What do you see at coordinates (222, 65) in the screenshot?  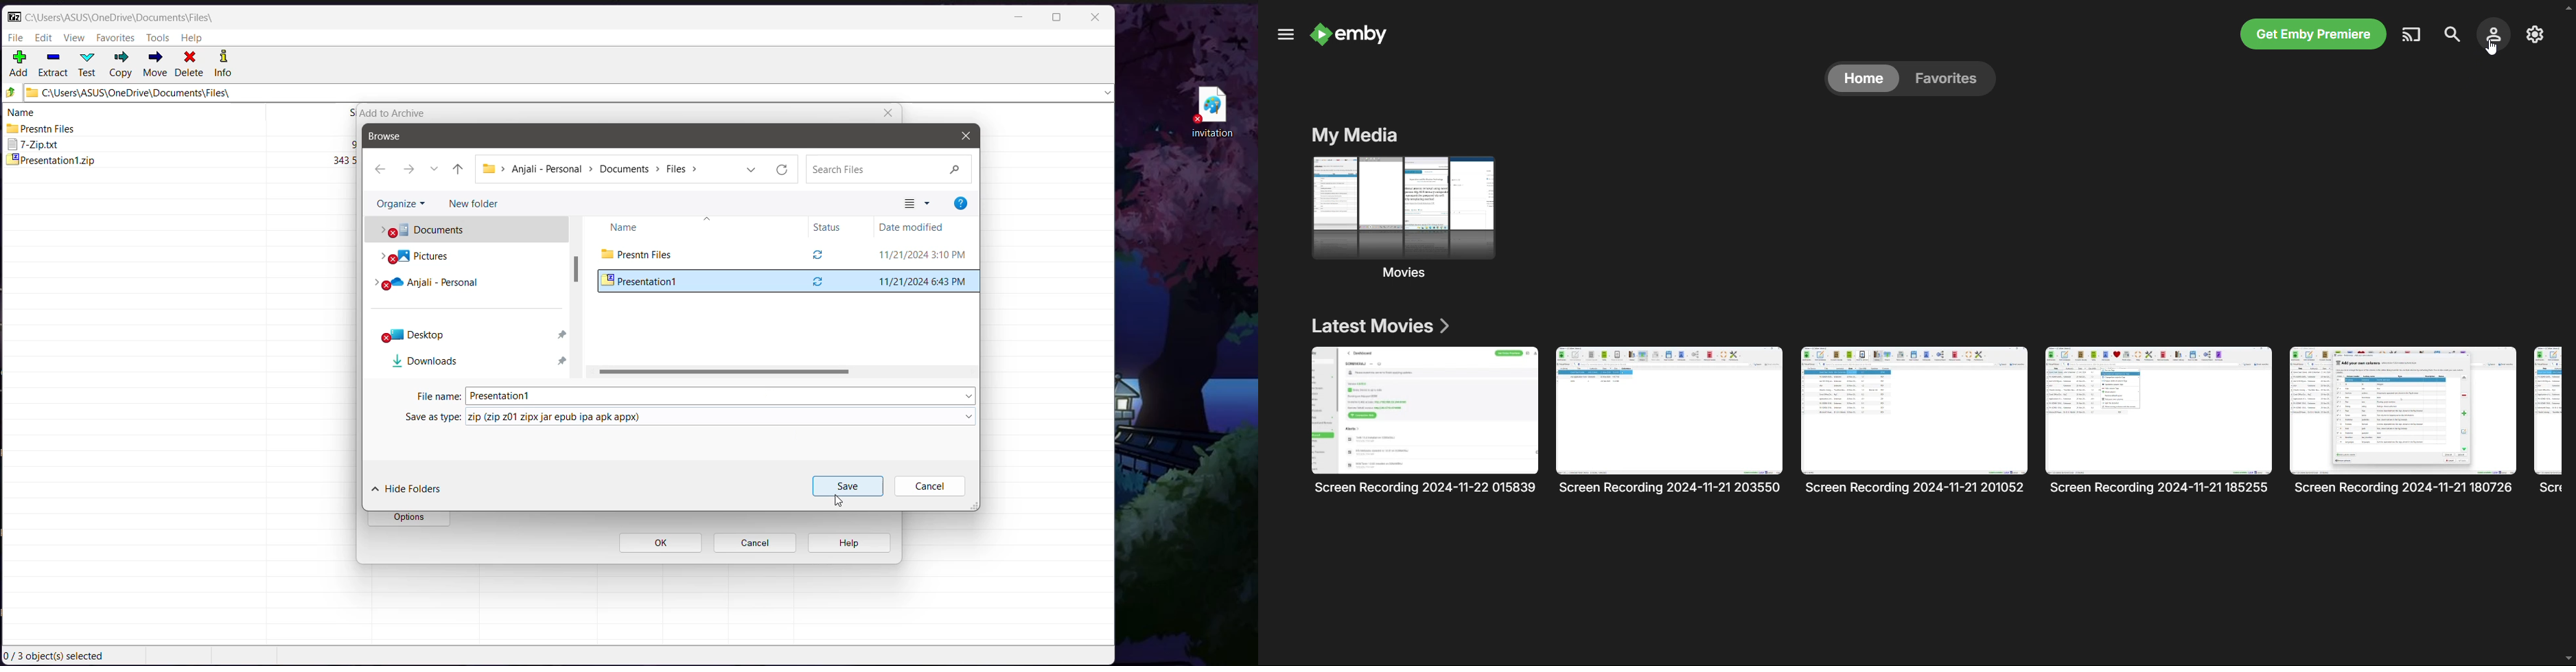 I see `Info` at bounding box center [222, 65].